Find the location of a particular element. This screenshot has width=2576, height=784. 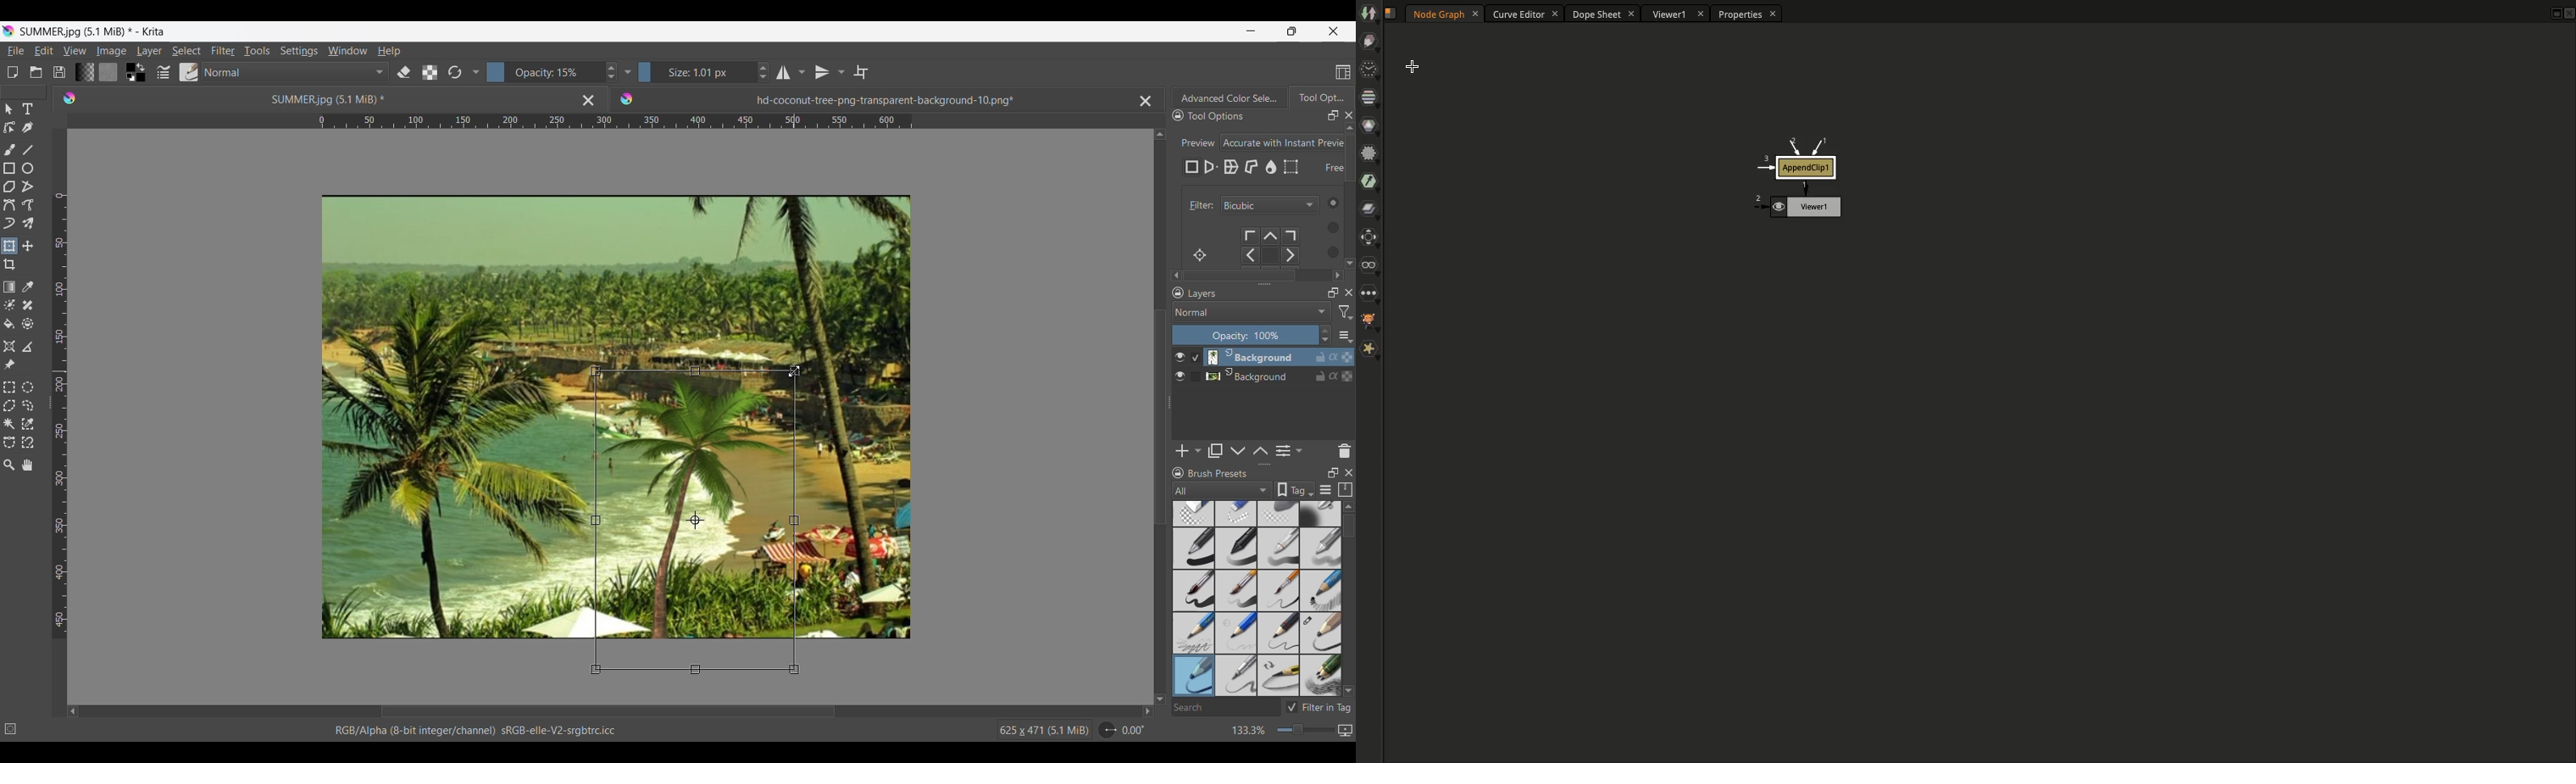

Polygonal selection tool is located at coordinates (9, 406).